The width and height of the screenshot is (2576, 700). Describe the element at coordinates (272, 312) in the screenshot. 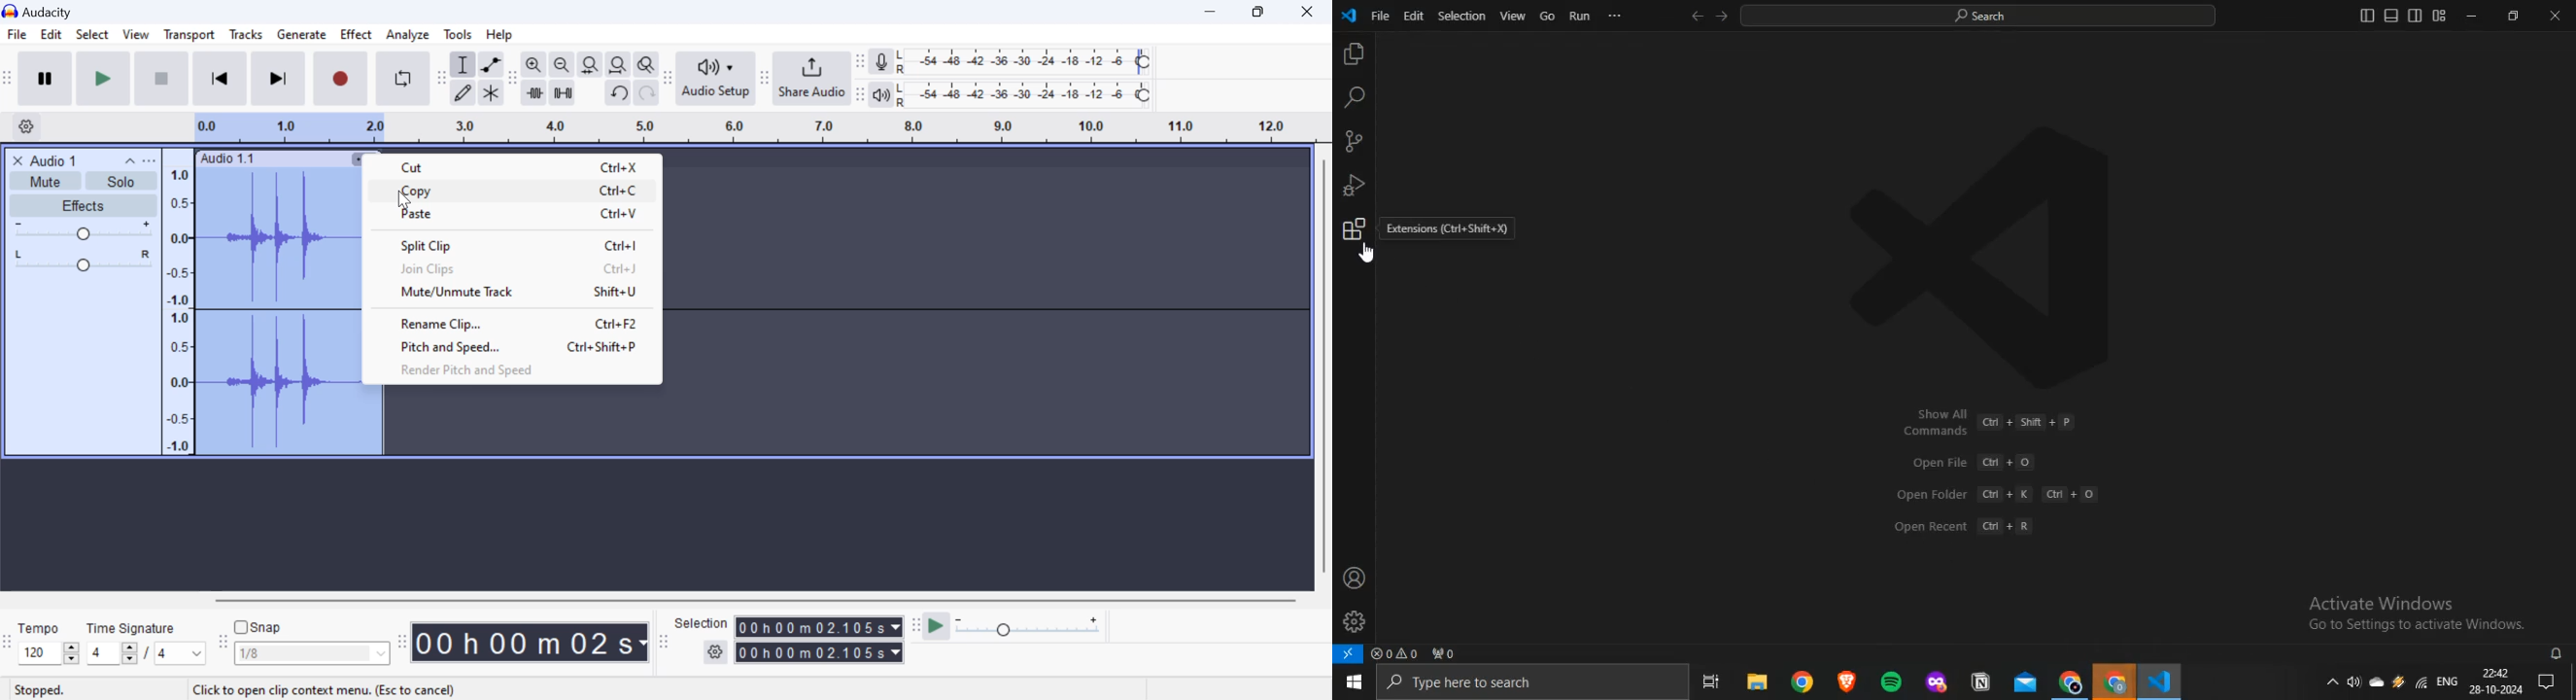

I see `Audio Clip` at that location.